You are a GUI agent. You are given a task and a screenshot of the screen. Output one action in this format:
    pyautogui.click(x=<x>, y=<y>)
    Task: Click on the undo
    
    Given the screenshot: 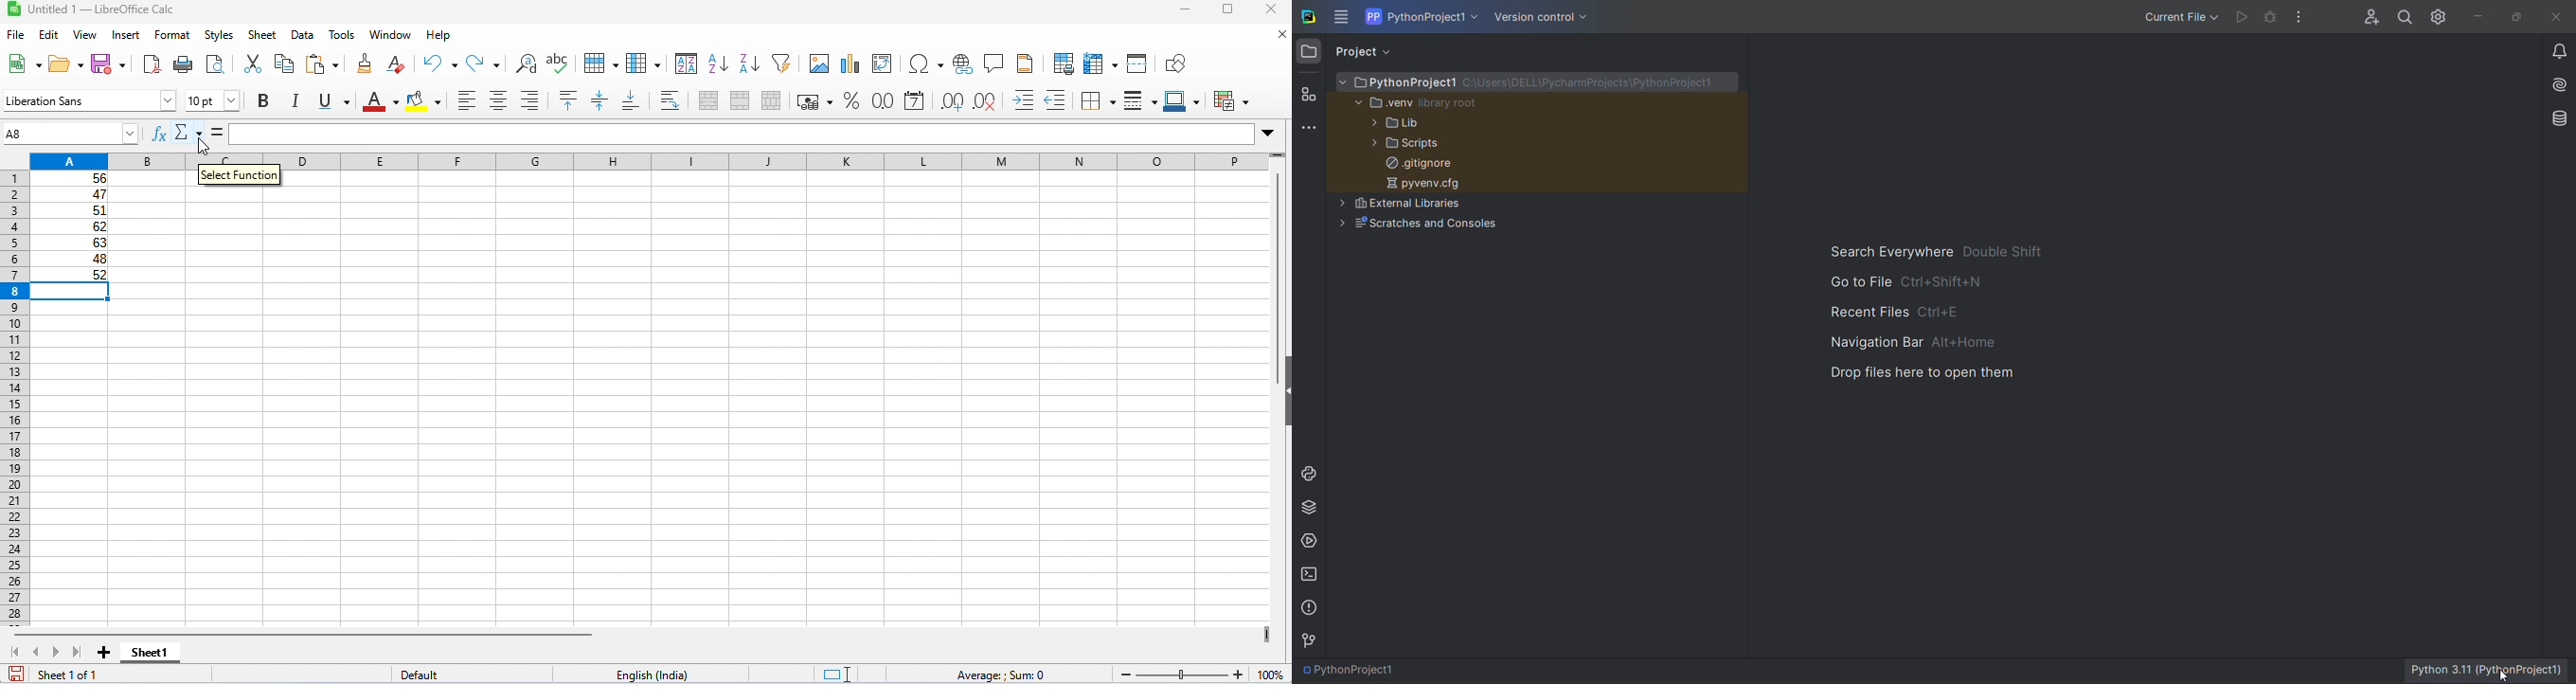 What is the action you would take?
    pyautogui.click(x=440, y=63)
    